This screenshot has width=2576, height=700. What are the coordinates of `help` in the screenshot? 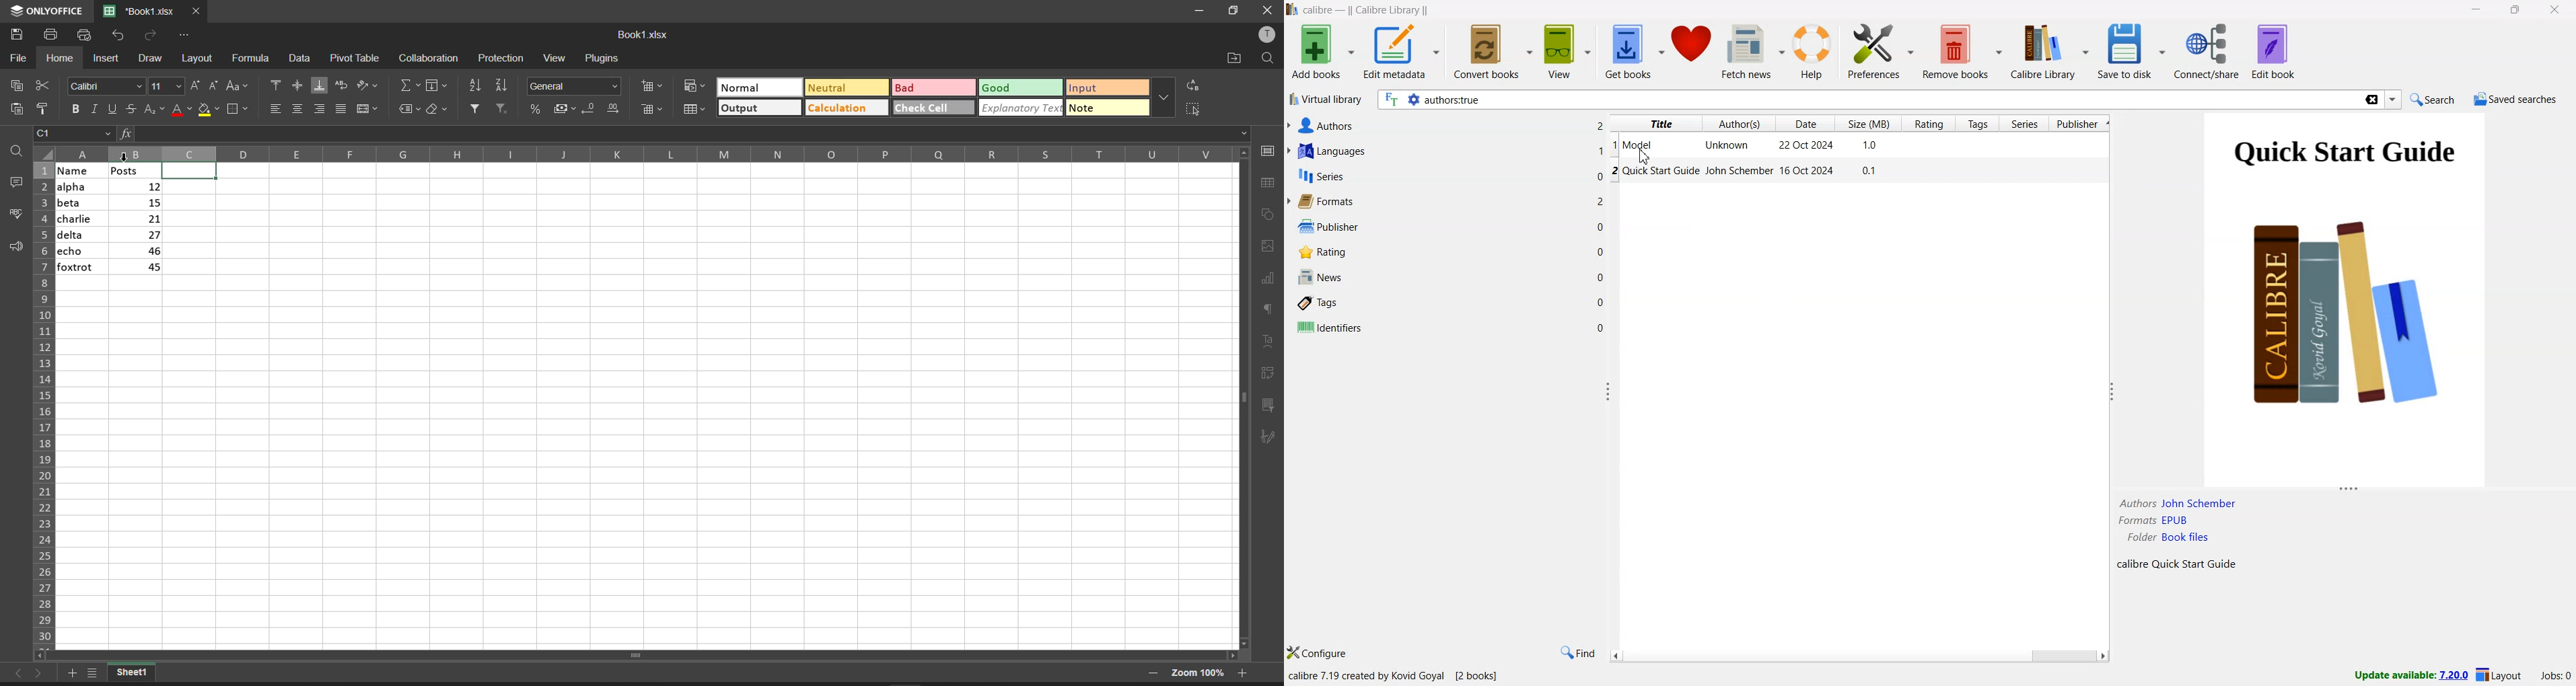 It's located at (1816, 53).